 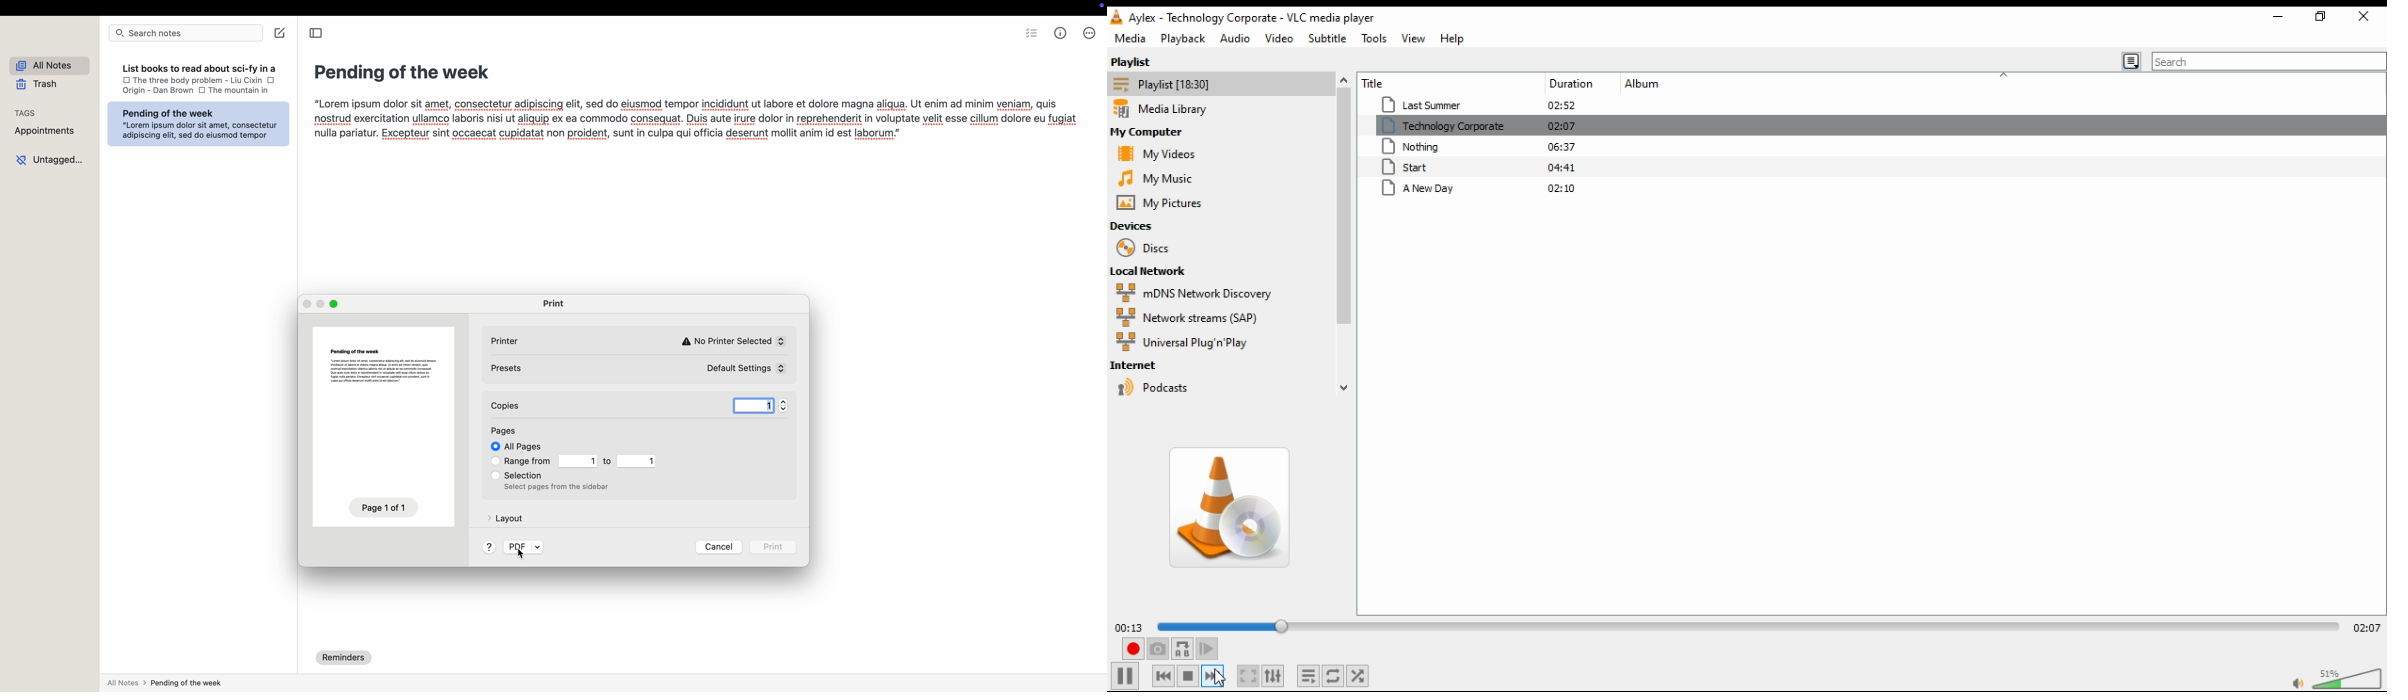 What do you see at coordinates (1161, 86) in the screenshot?
I see `playlist` at bounding box center [1161, 86].